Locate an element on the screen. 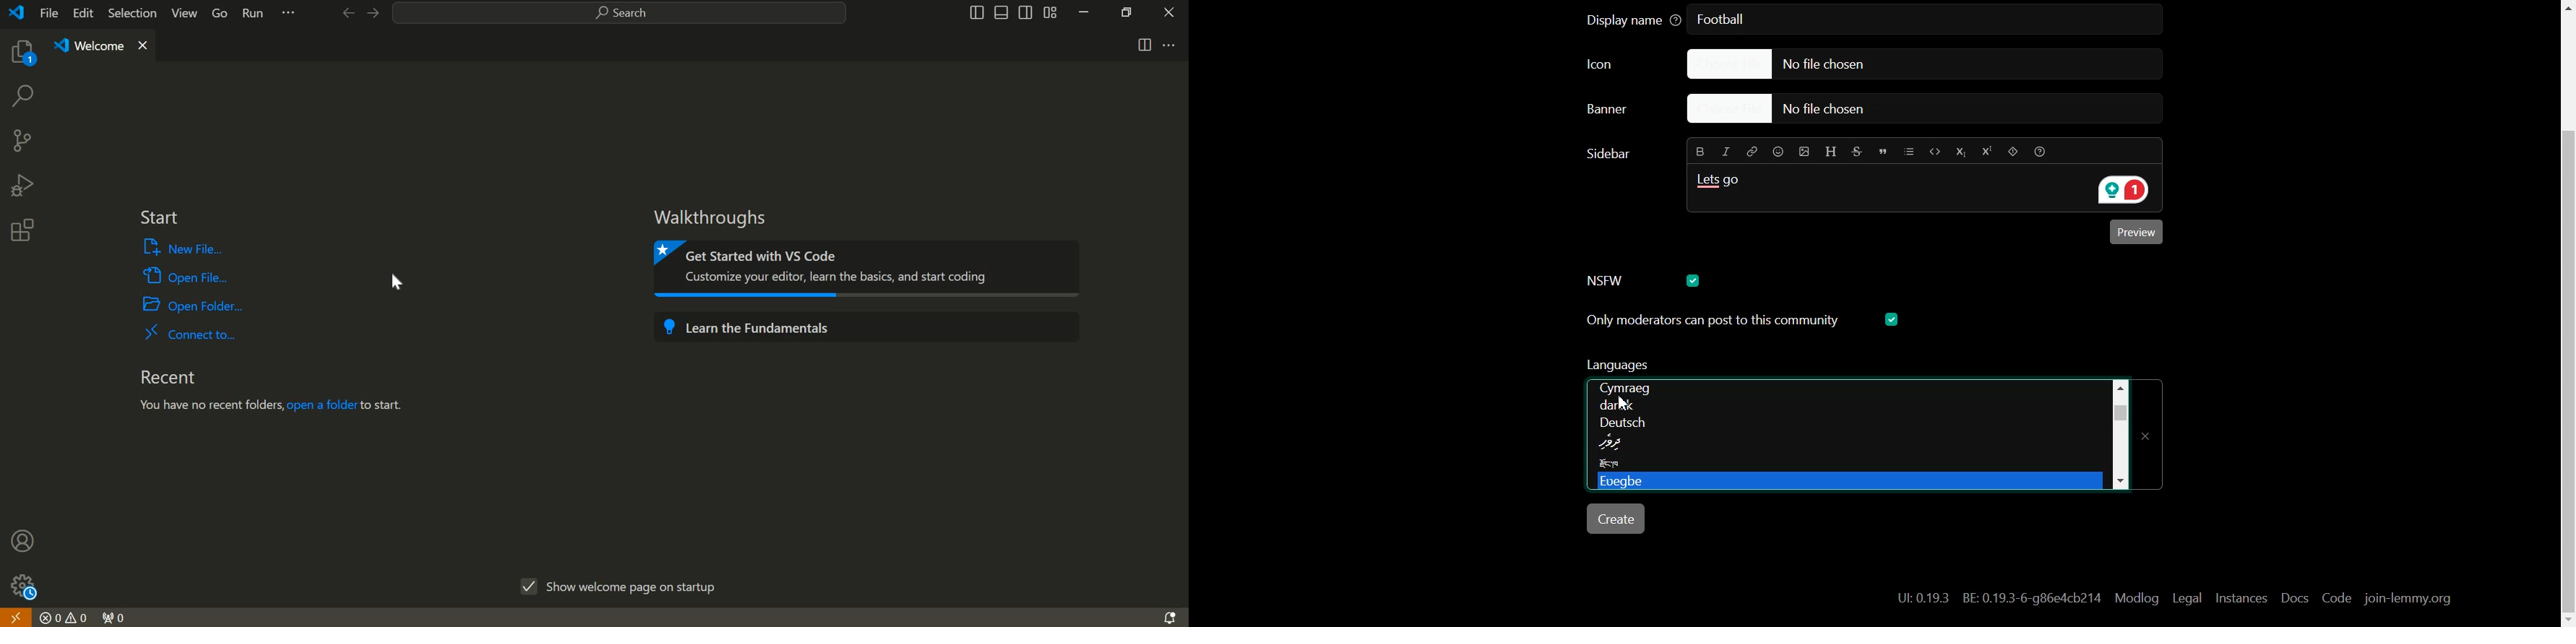  Display name is located at coordinates (1634, 21).